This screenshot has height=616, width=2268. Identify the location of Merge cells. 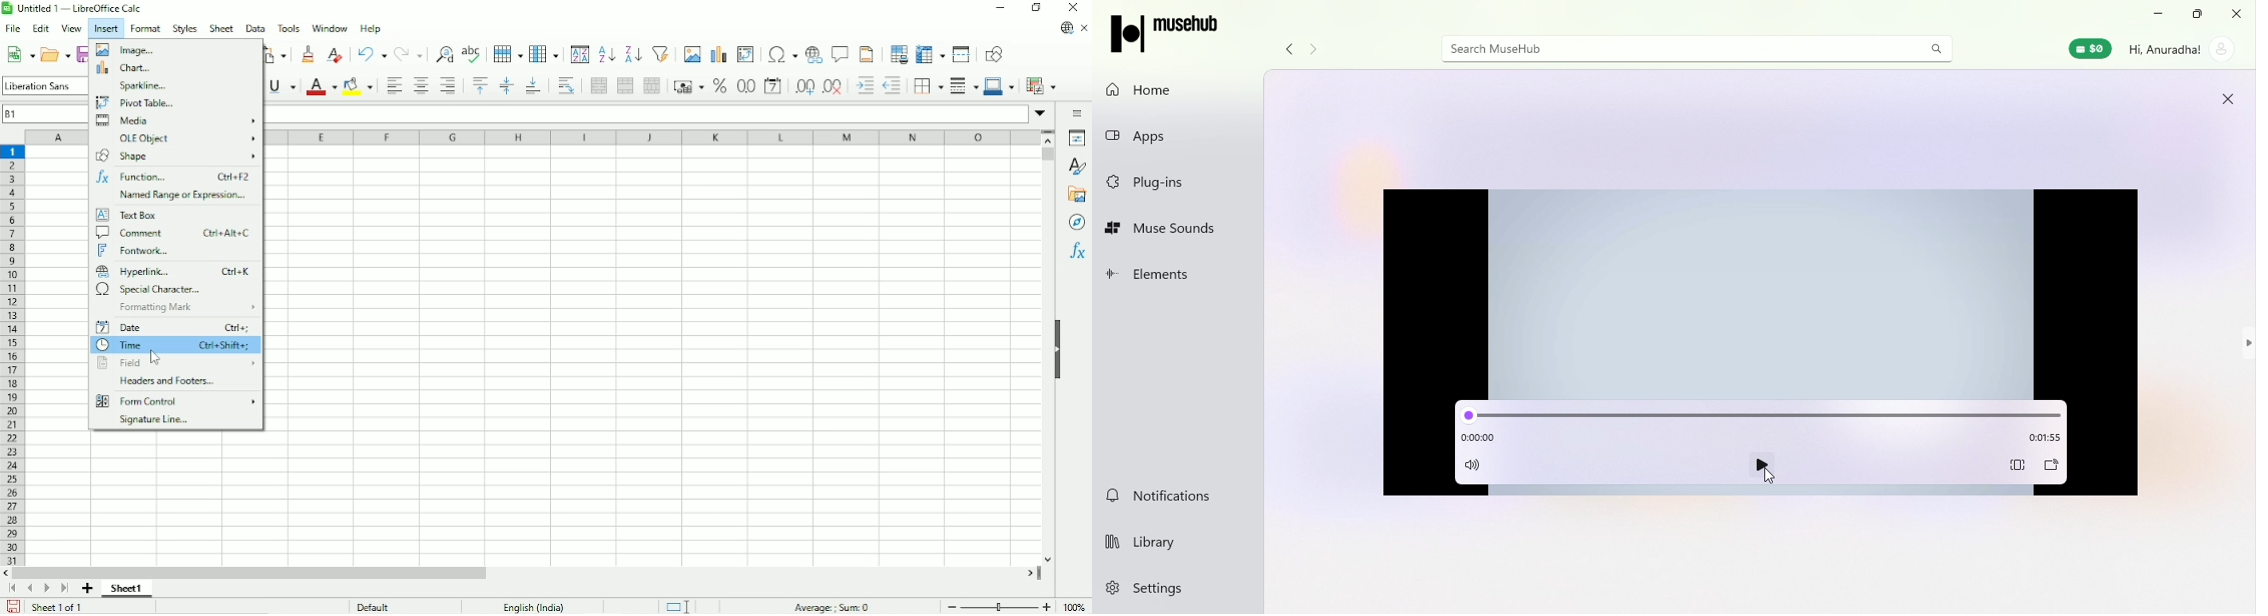
(625, 85).